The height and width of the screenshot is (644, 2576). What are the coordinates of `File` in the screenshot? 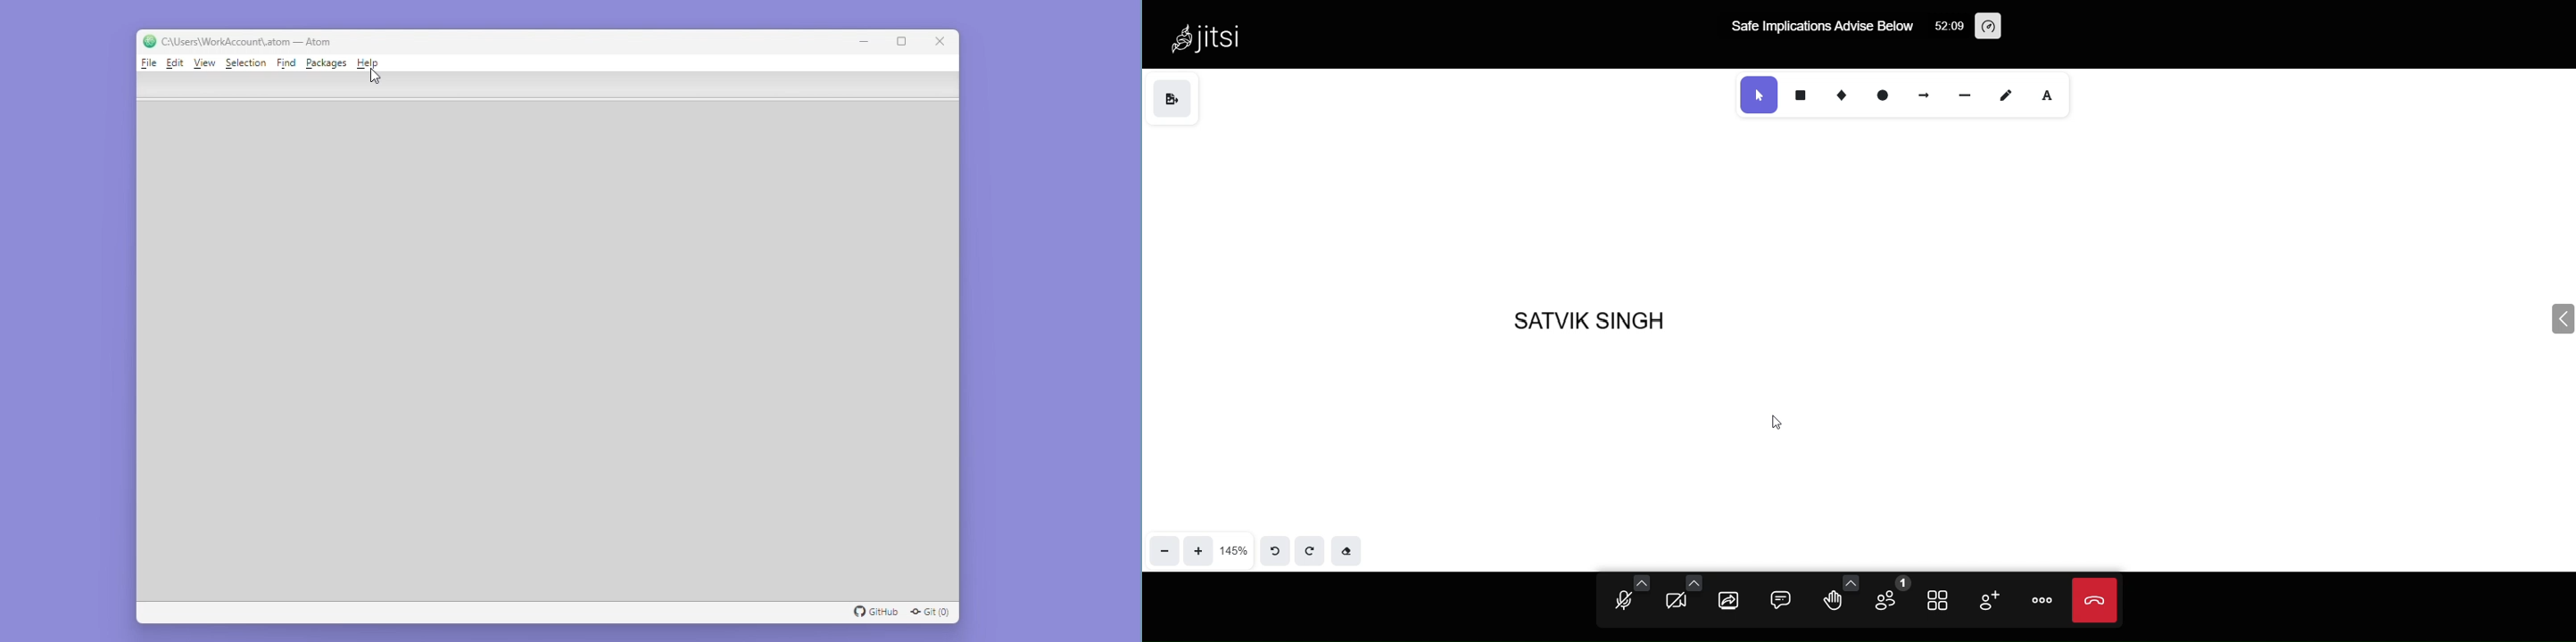 It's located at (150, 65).